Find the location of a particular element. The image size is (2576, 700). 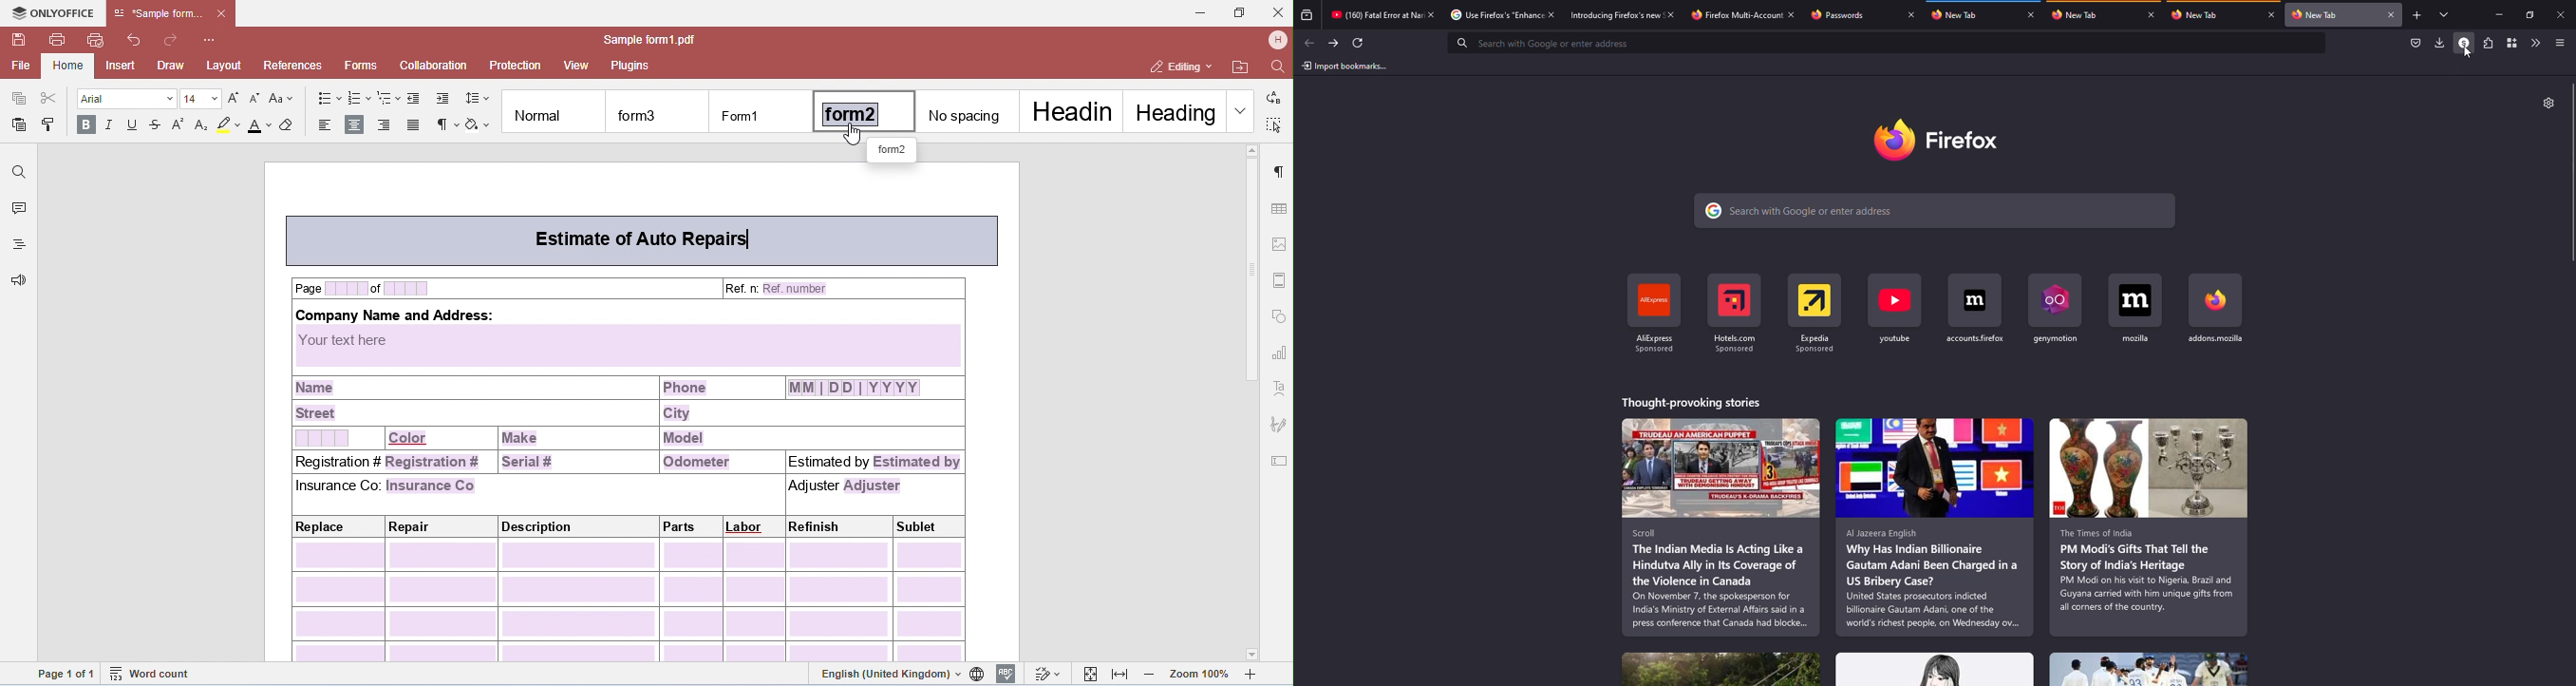

stories is located at coordinates (2150, 527).